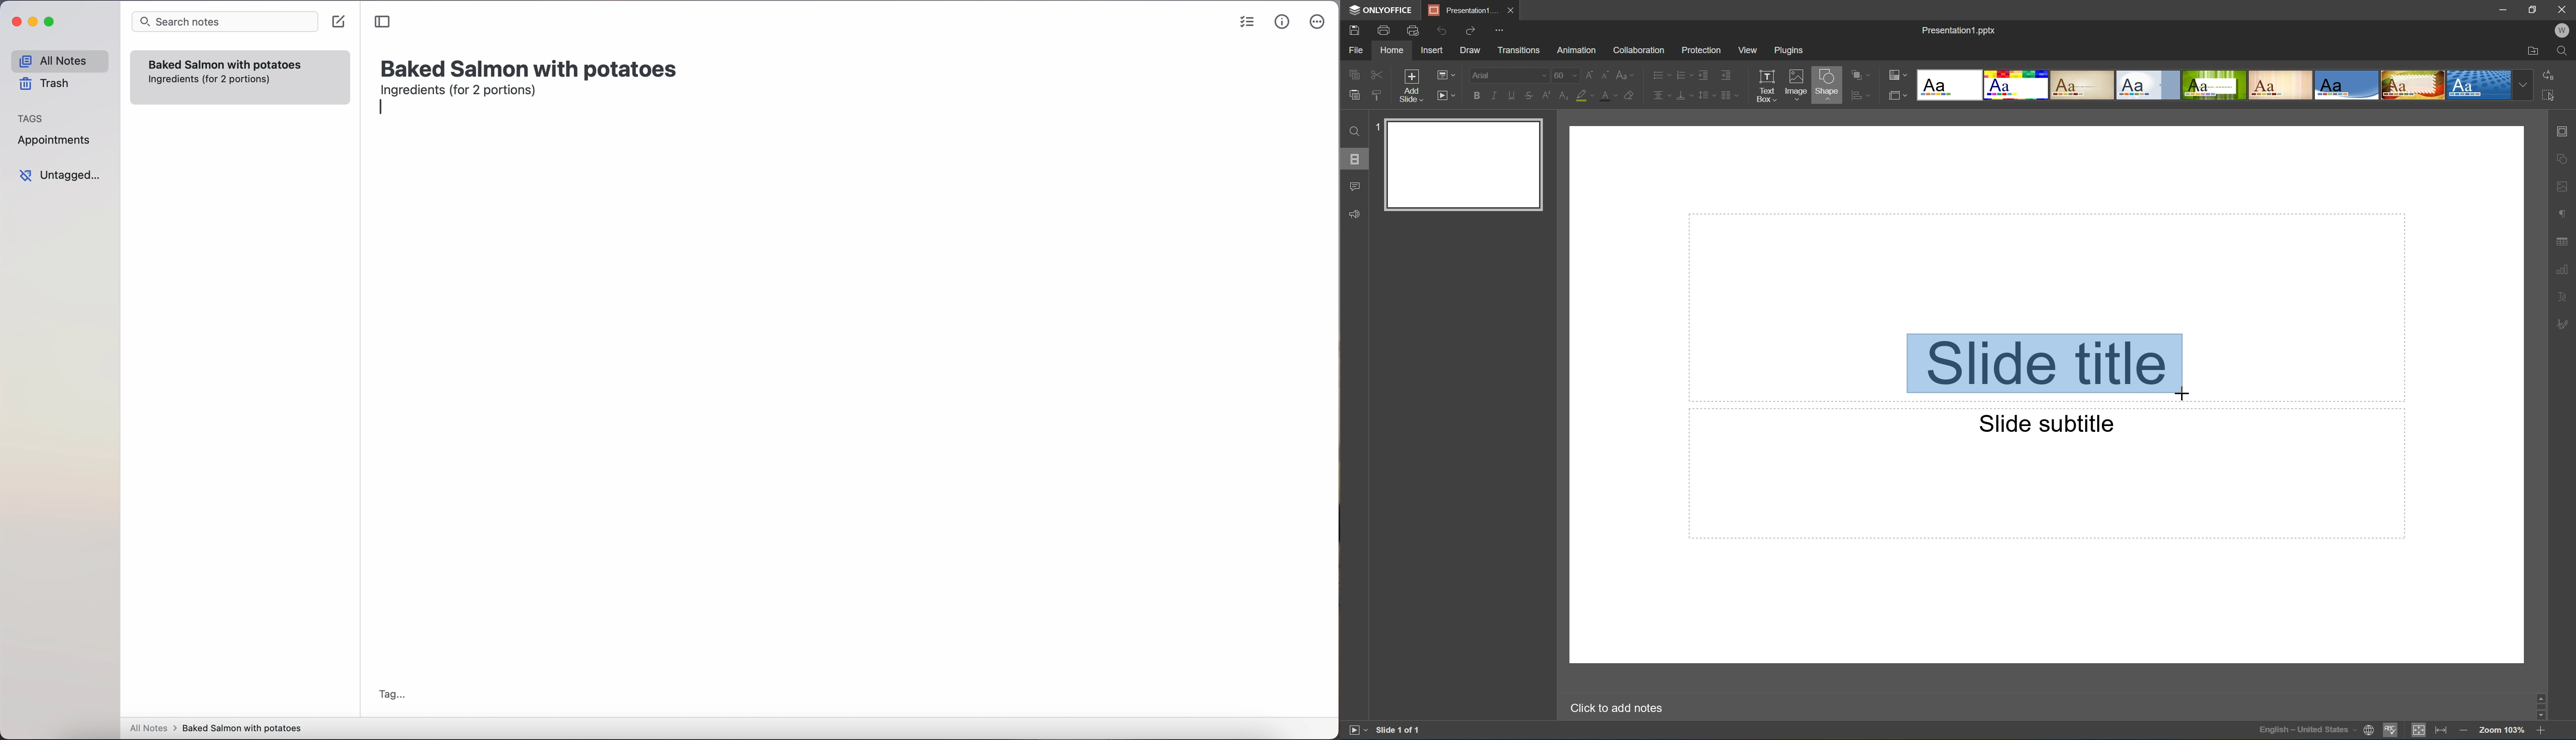 This screenshot has width=2576, height=756. What do you see at coordinates (1447, 74) in the screenshot?
I see `Change slide layout` at bounding box center [1447, 74].